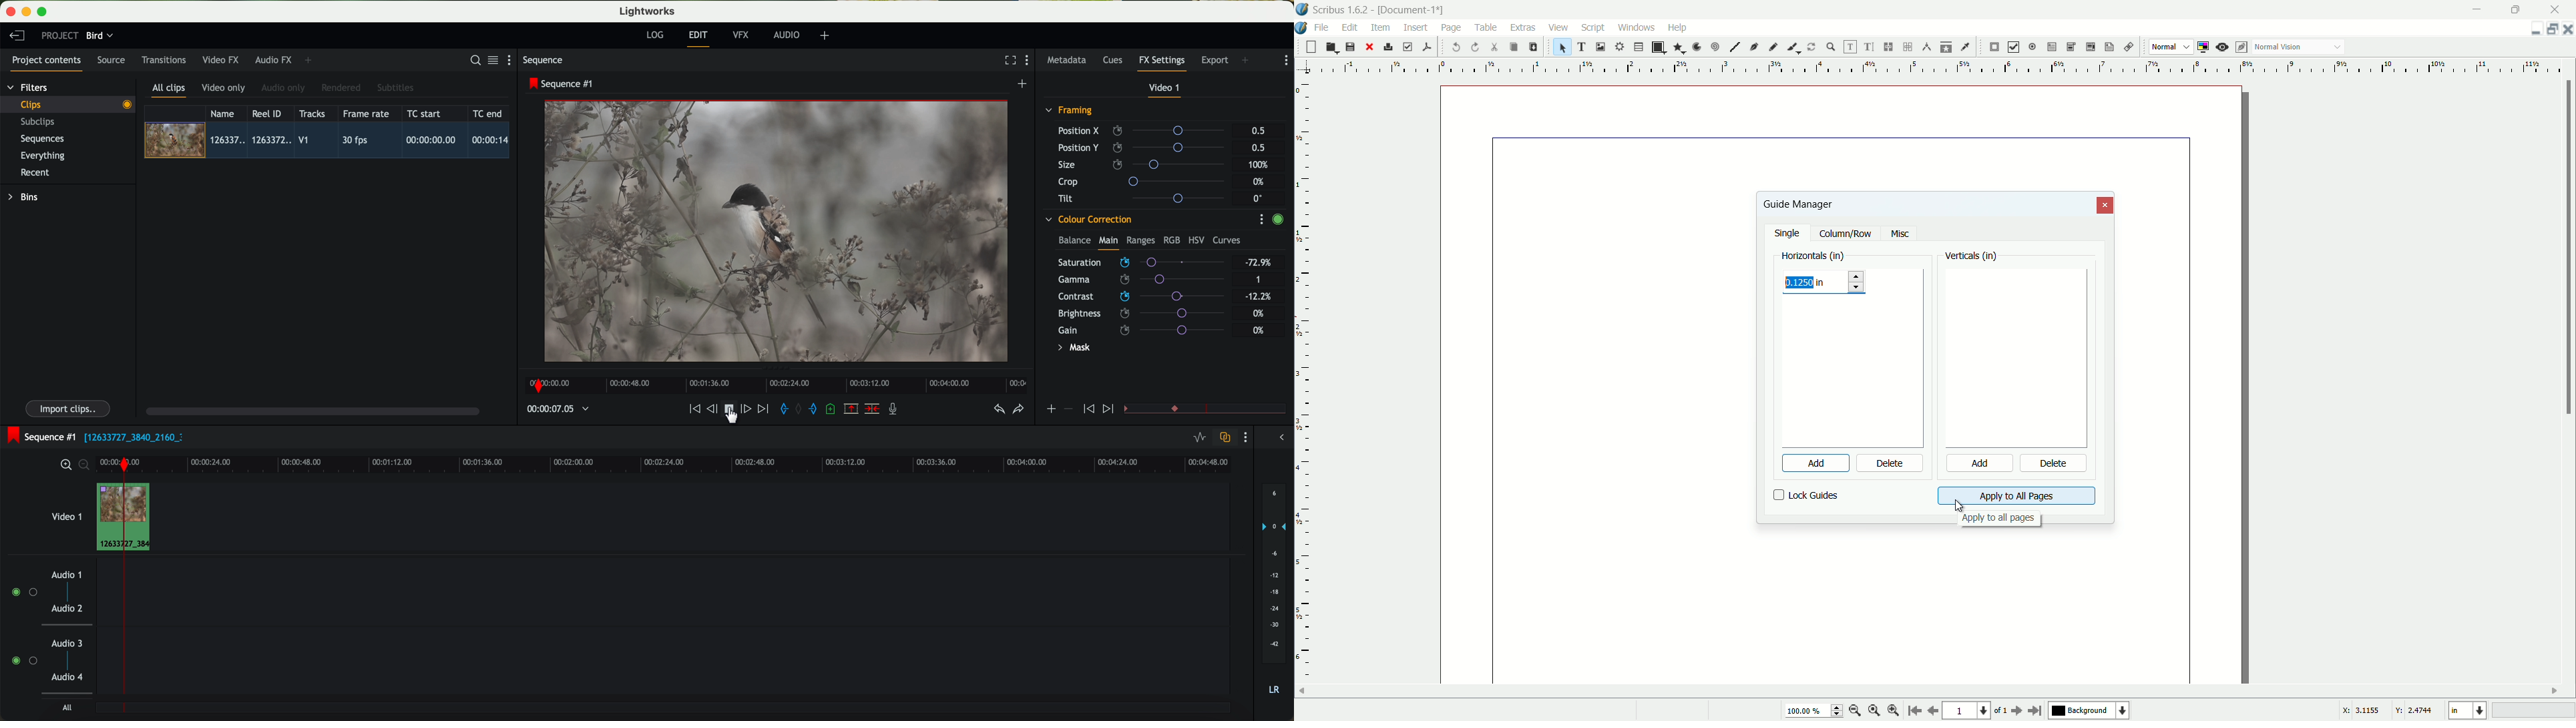 This screenshot has width=2576, height=728. I want to click on TC start, so click(425, 113).